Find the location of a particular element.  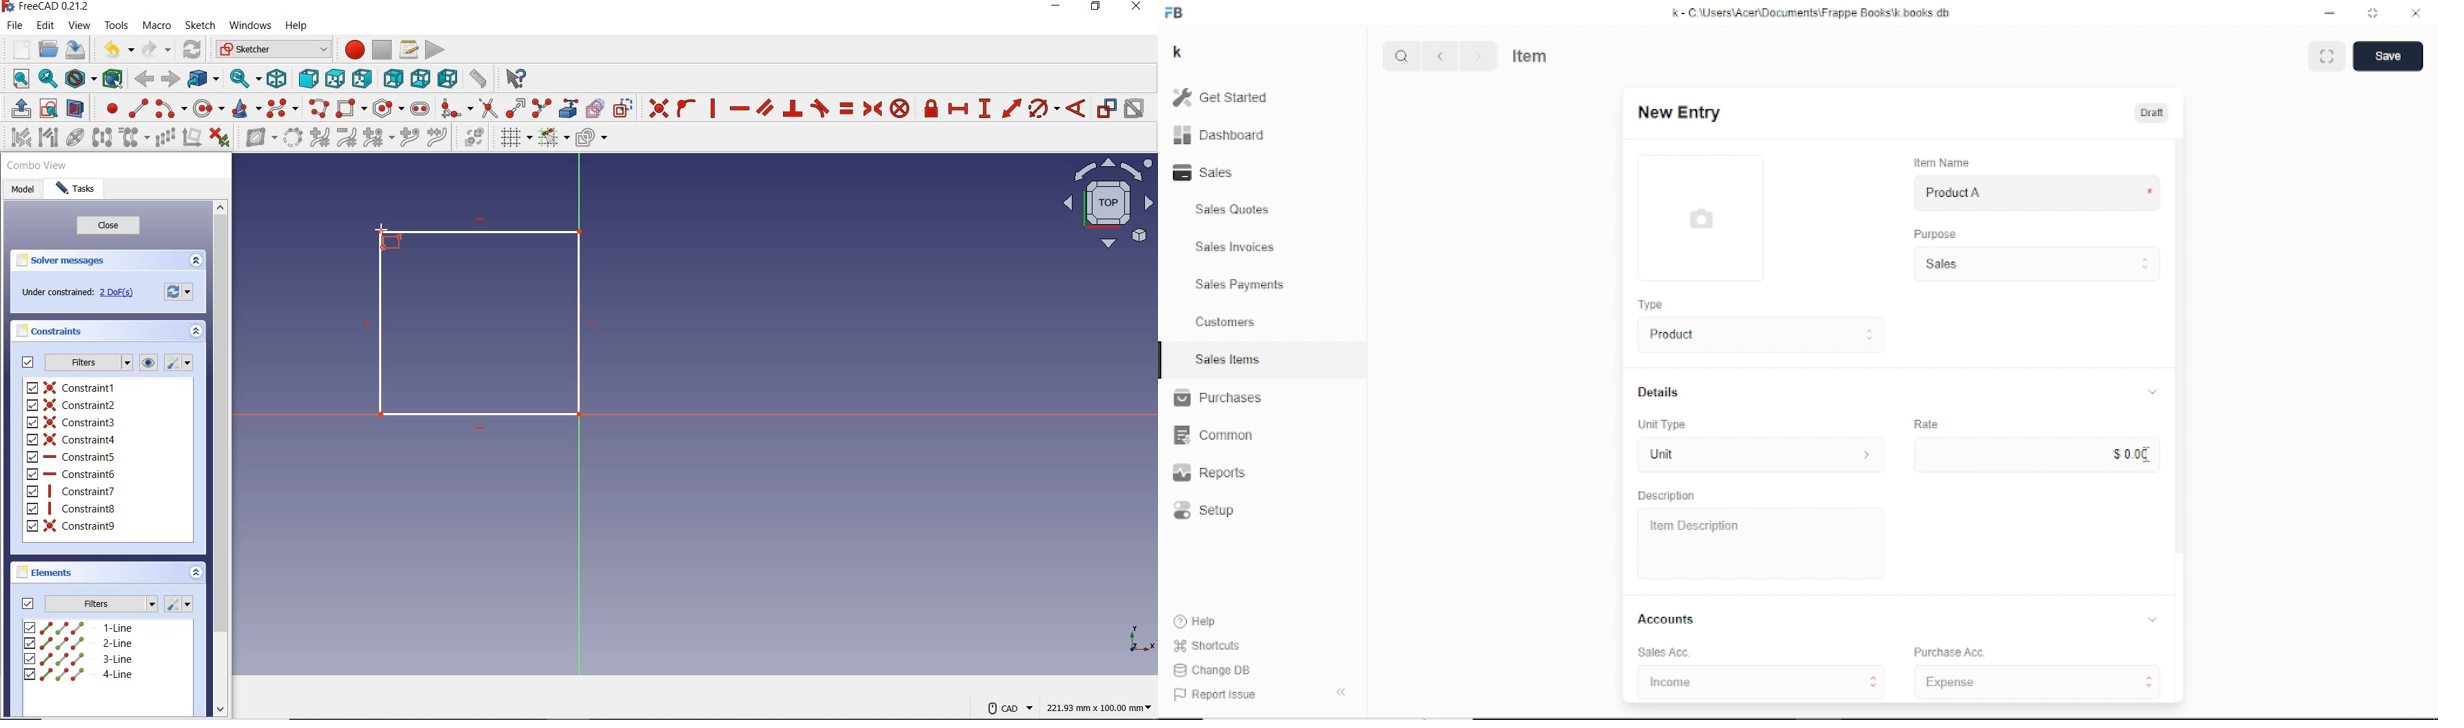

expand is located at coordinates (197, 574).